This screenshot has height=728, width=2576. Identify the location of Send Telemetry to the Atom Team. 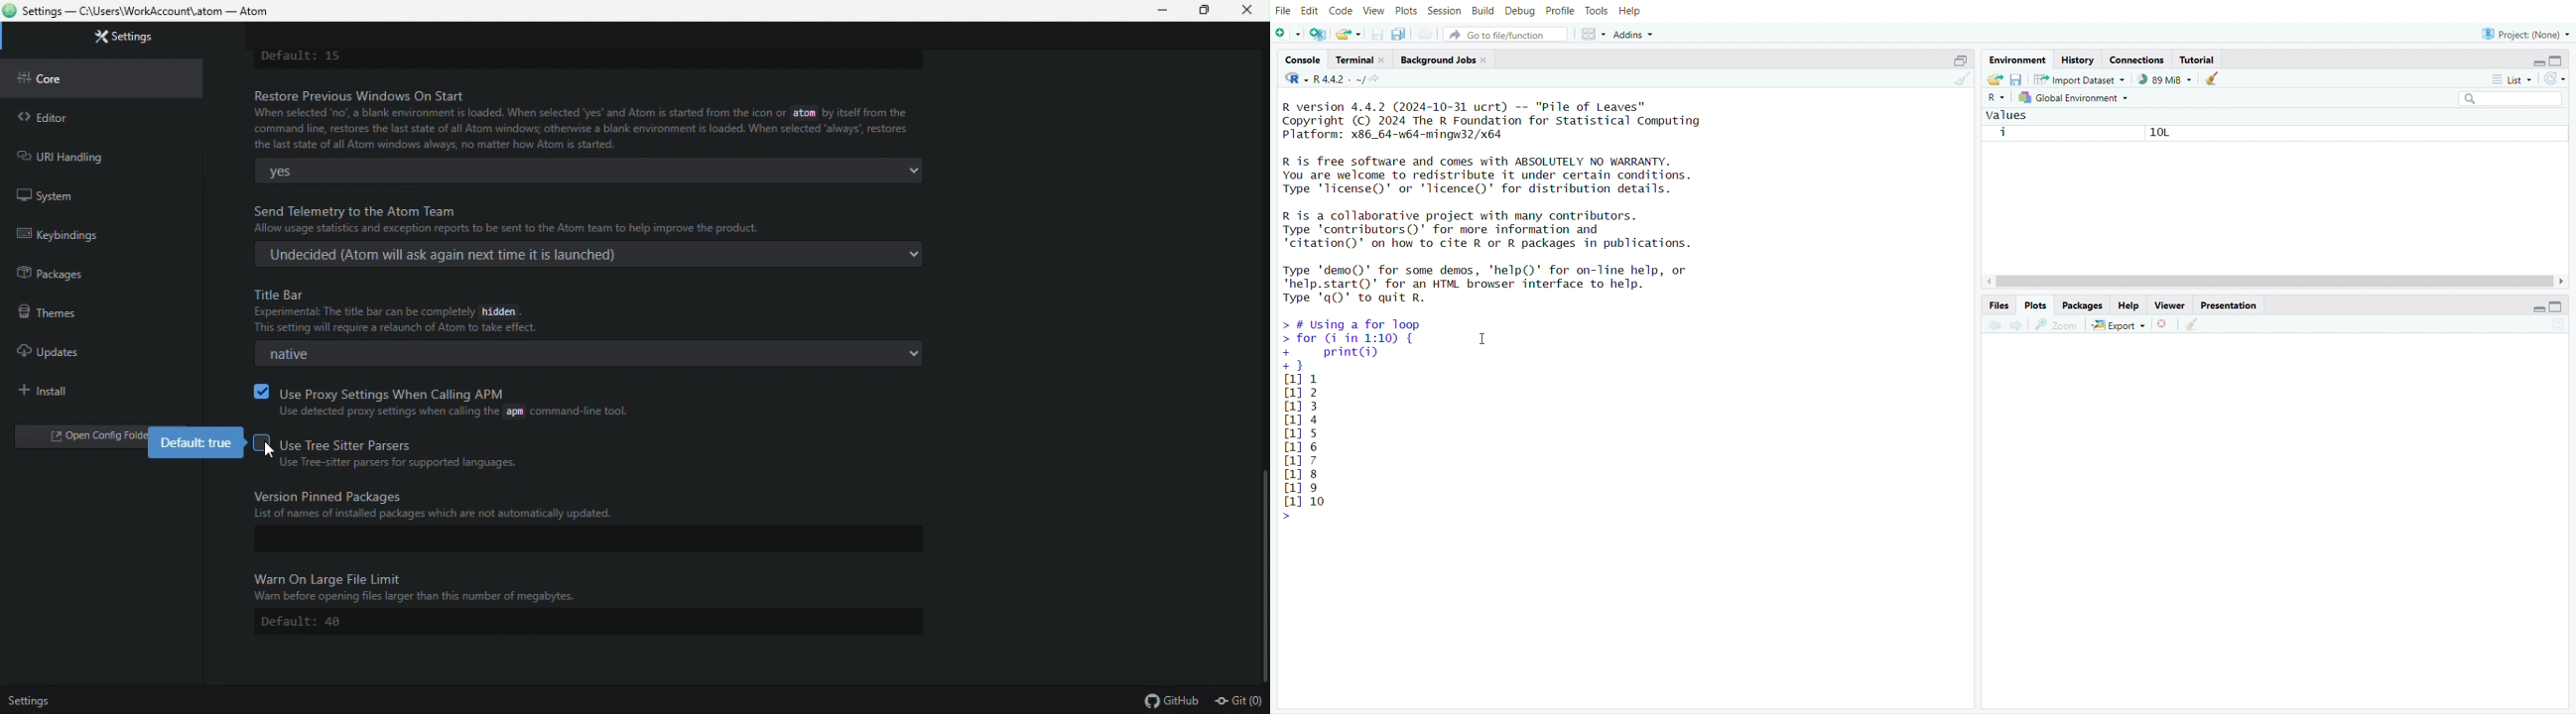
(599, 215).